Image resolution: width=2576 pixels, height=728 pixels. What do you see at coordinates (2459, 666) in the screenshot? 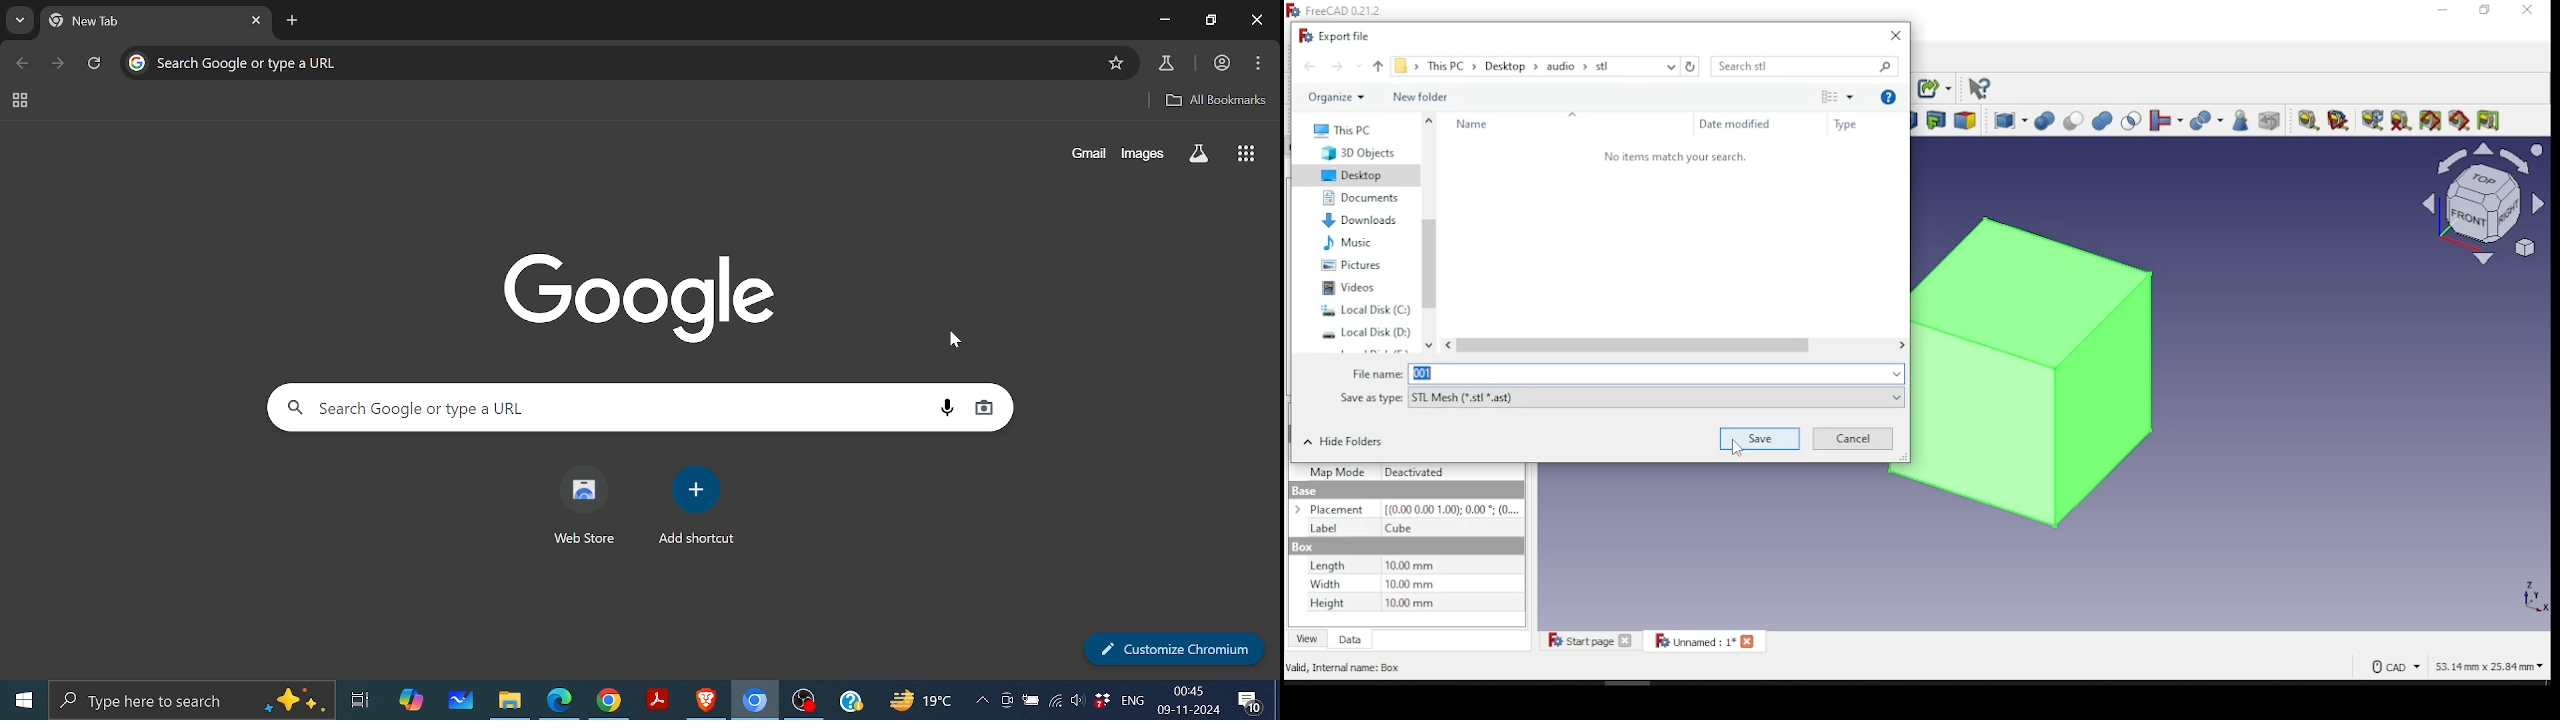
I see `CAD 53.14 mm x 25.84 mm` at bounding box center [2459, 666].